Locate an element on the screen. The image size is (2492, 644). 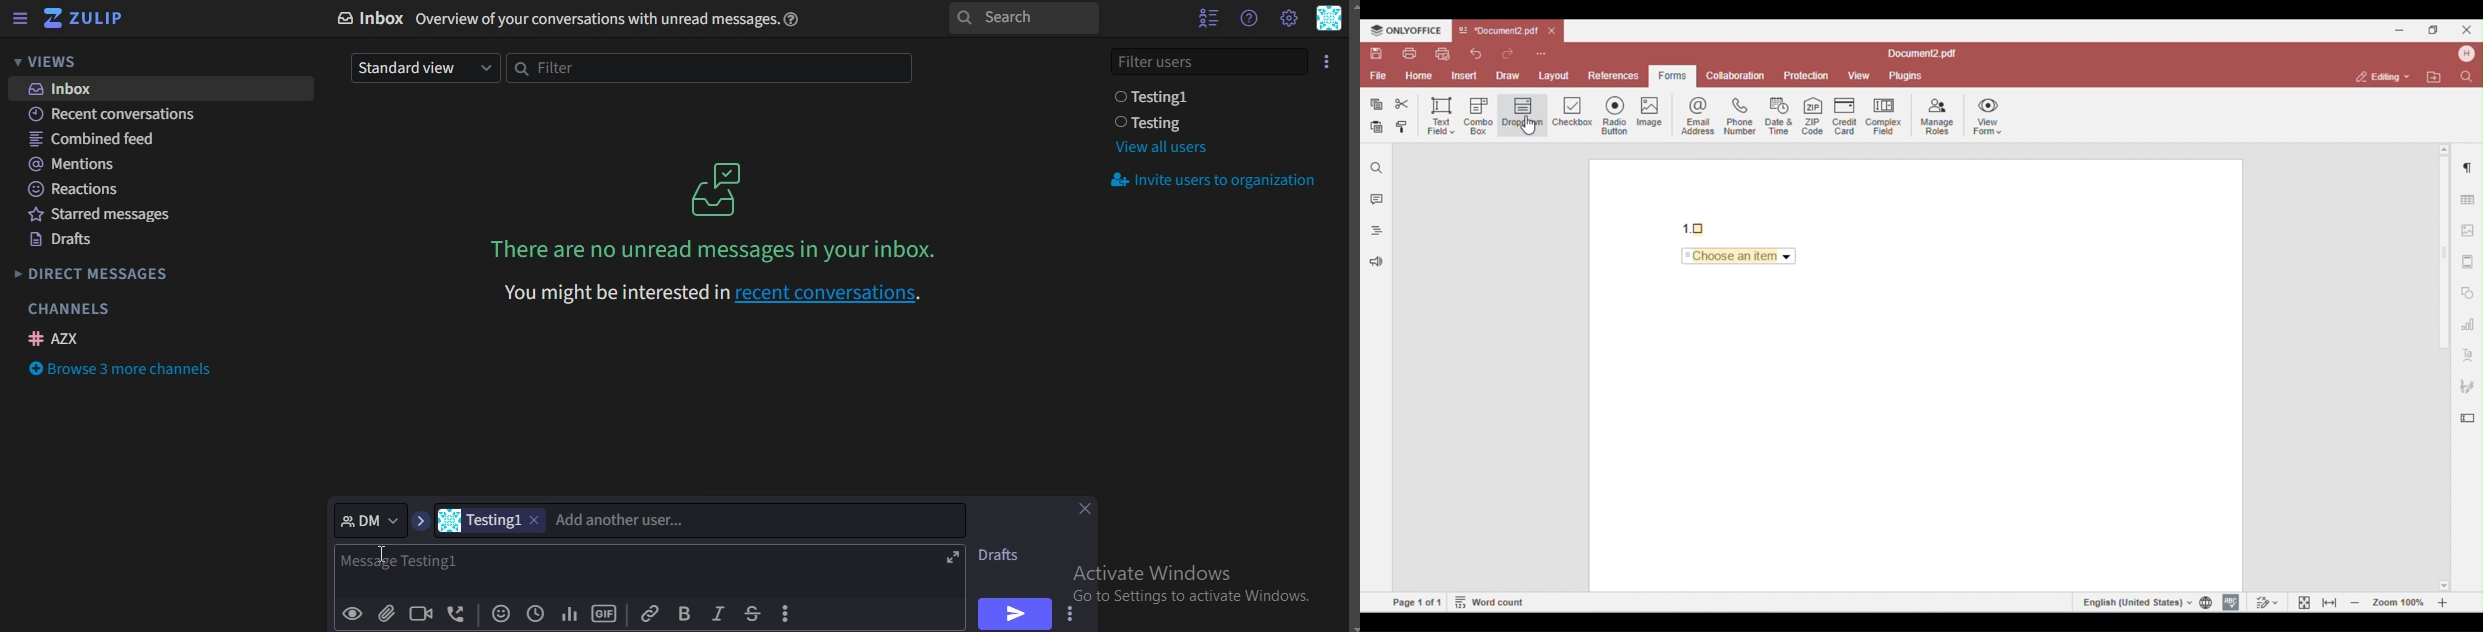
hide userlist is located at coordinates (1203, 18).